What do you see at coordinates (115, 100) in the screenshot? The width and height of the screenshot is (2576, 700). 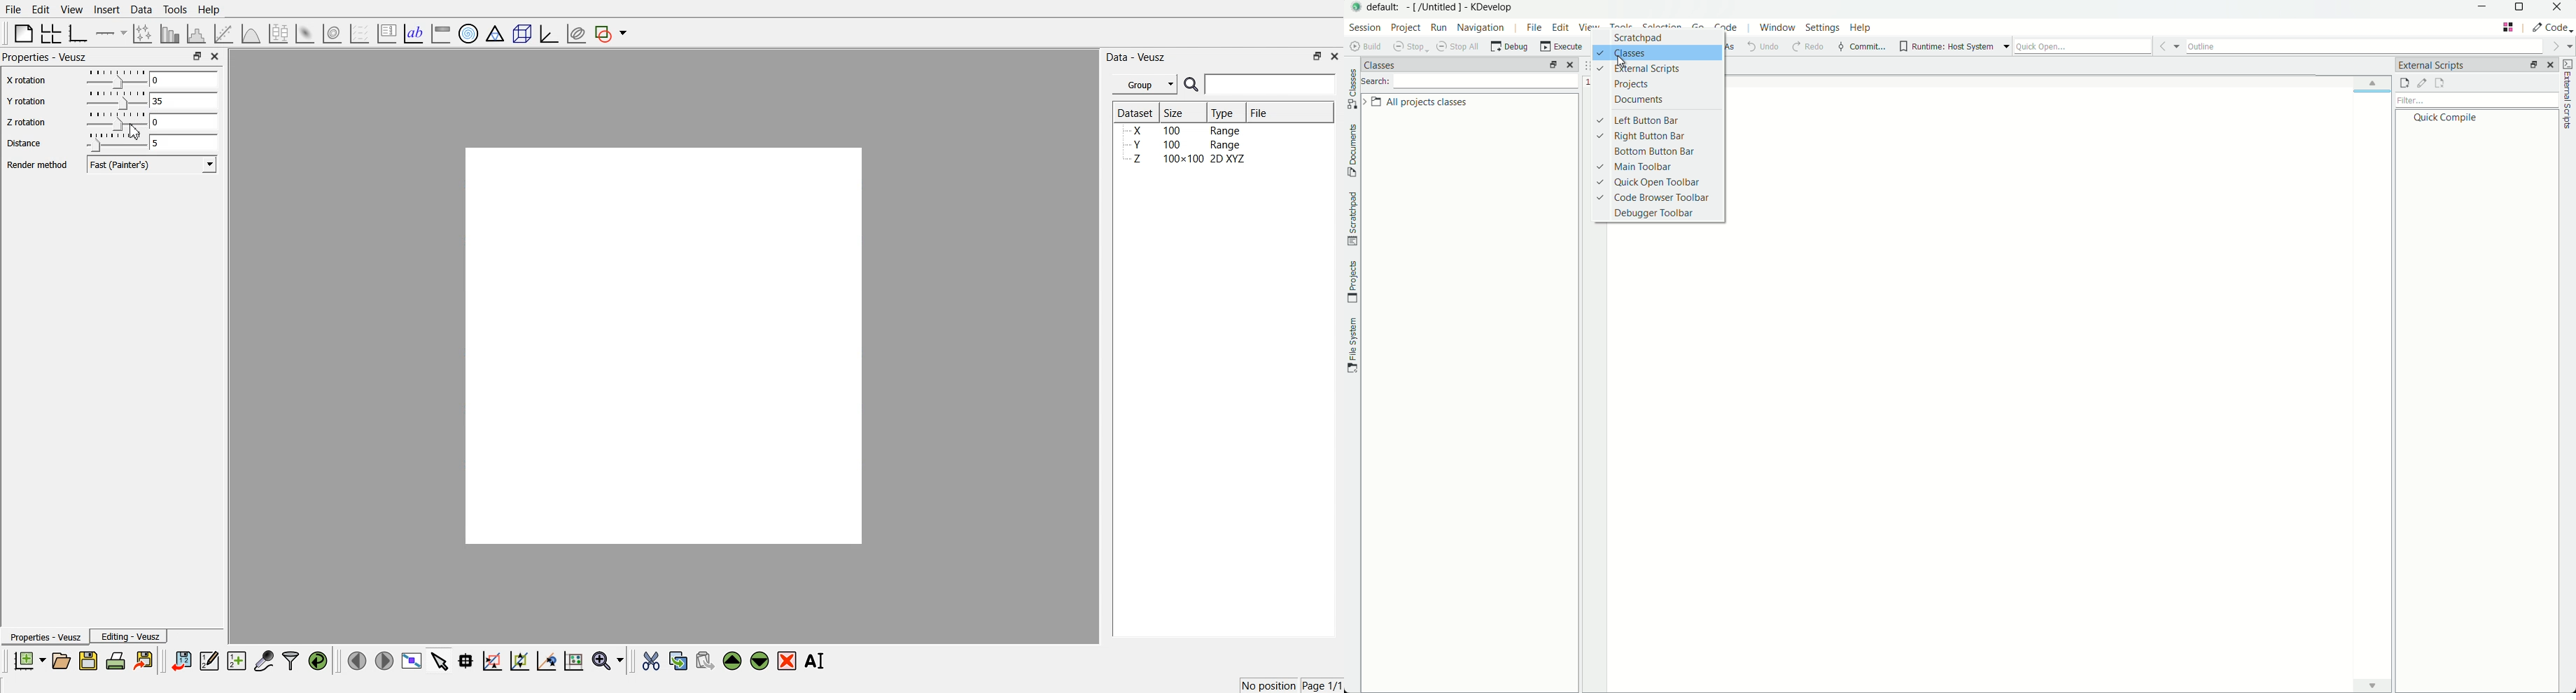 I see `Drag Handle` at bounding box center [115, 100].